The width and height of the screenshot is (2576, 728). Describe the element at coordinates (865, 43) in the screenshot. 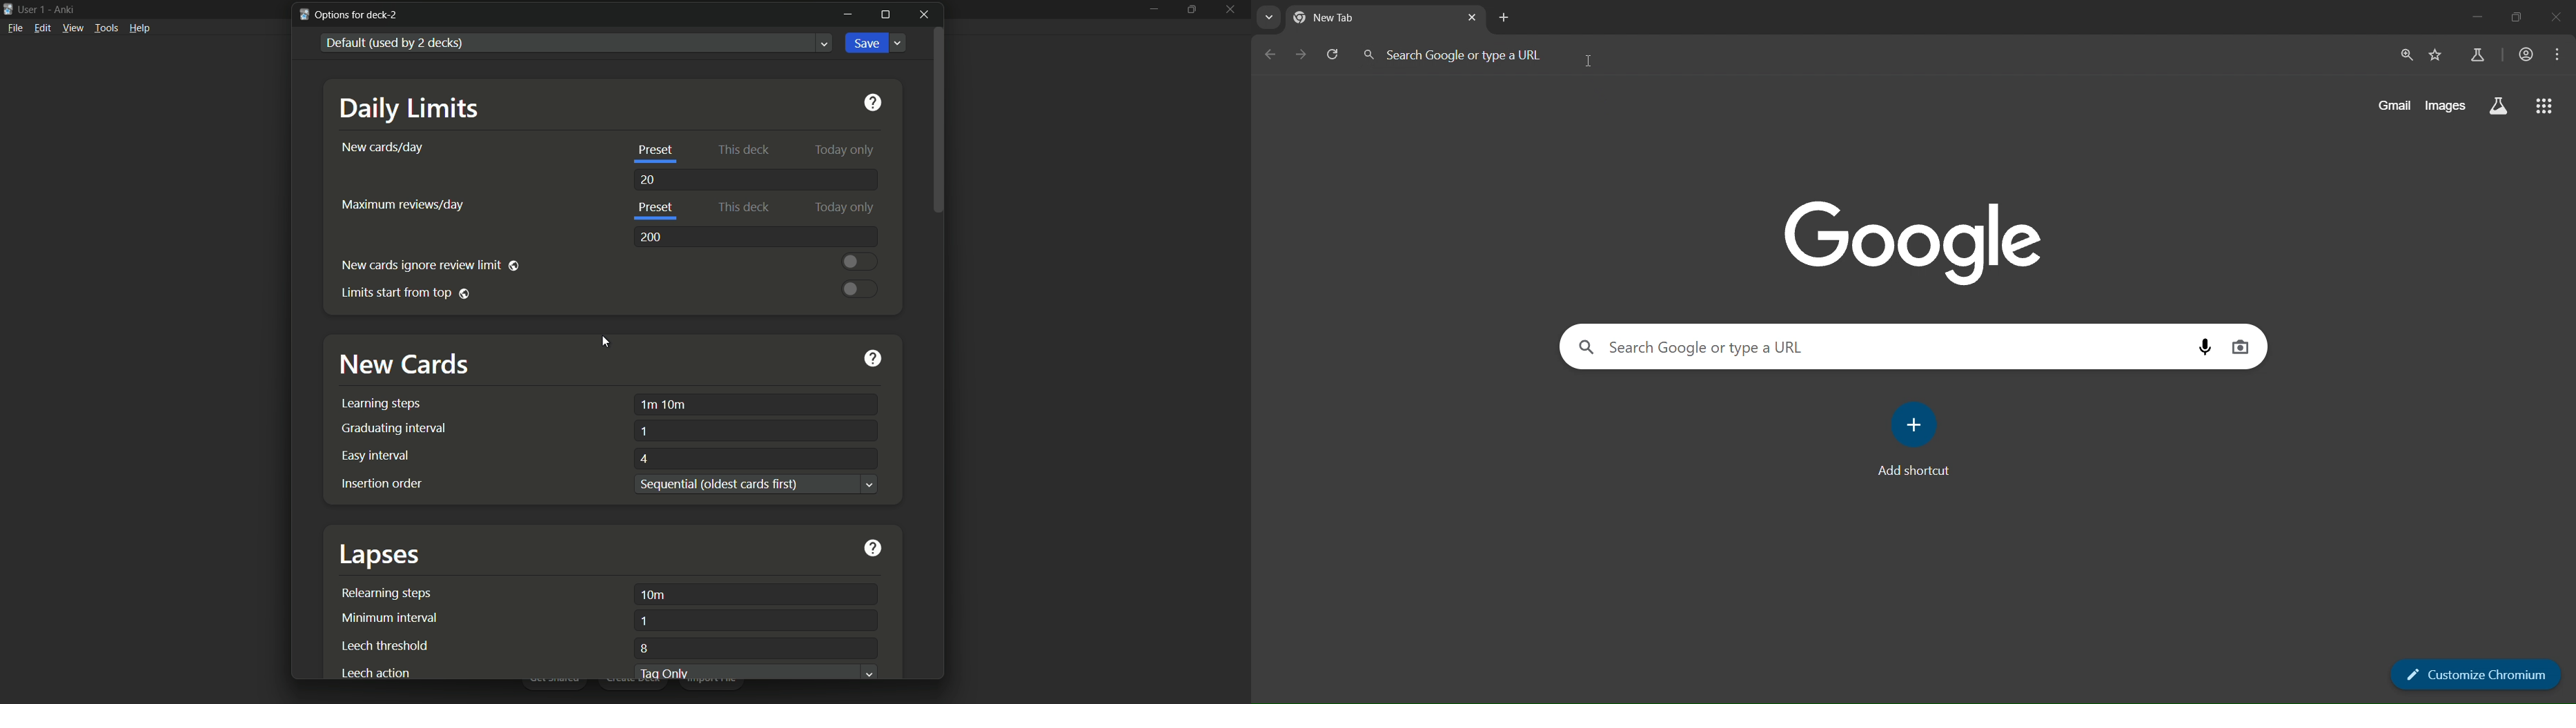

I see `save` at that location.